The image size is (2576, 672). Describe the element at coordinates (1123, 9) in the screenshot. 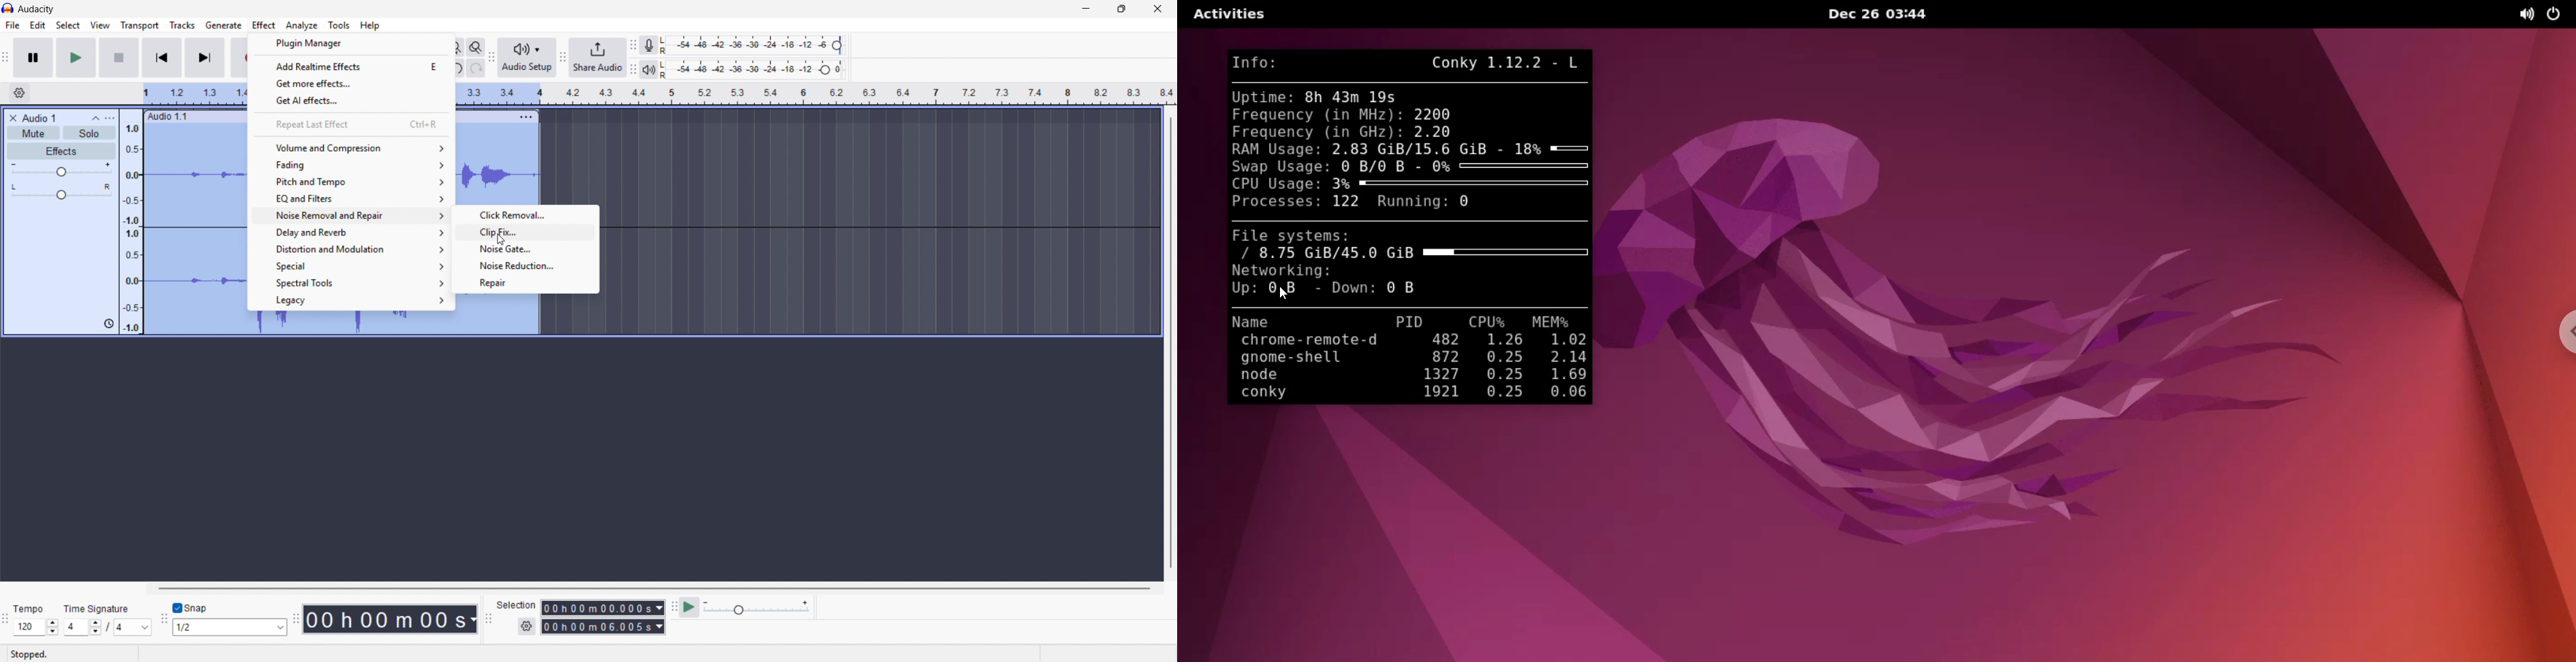

I see `Maximise` at that location.